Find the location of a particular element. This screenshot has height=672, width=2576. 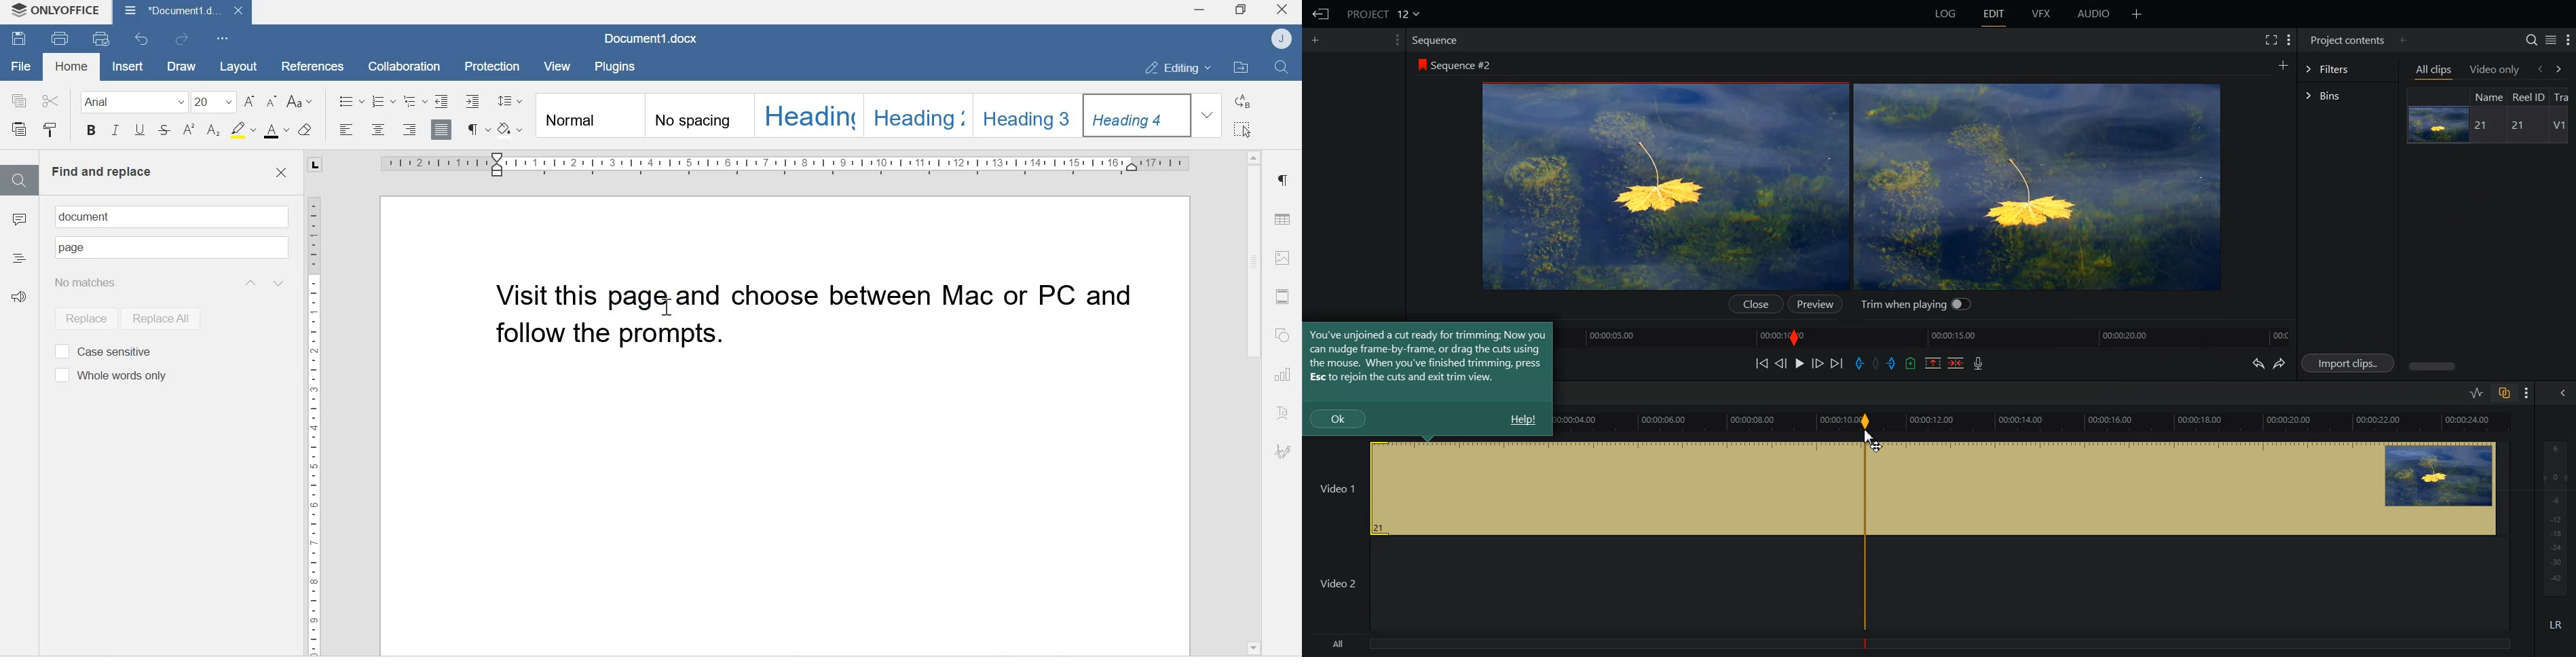

name is located at coordinates (2488, 96).